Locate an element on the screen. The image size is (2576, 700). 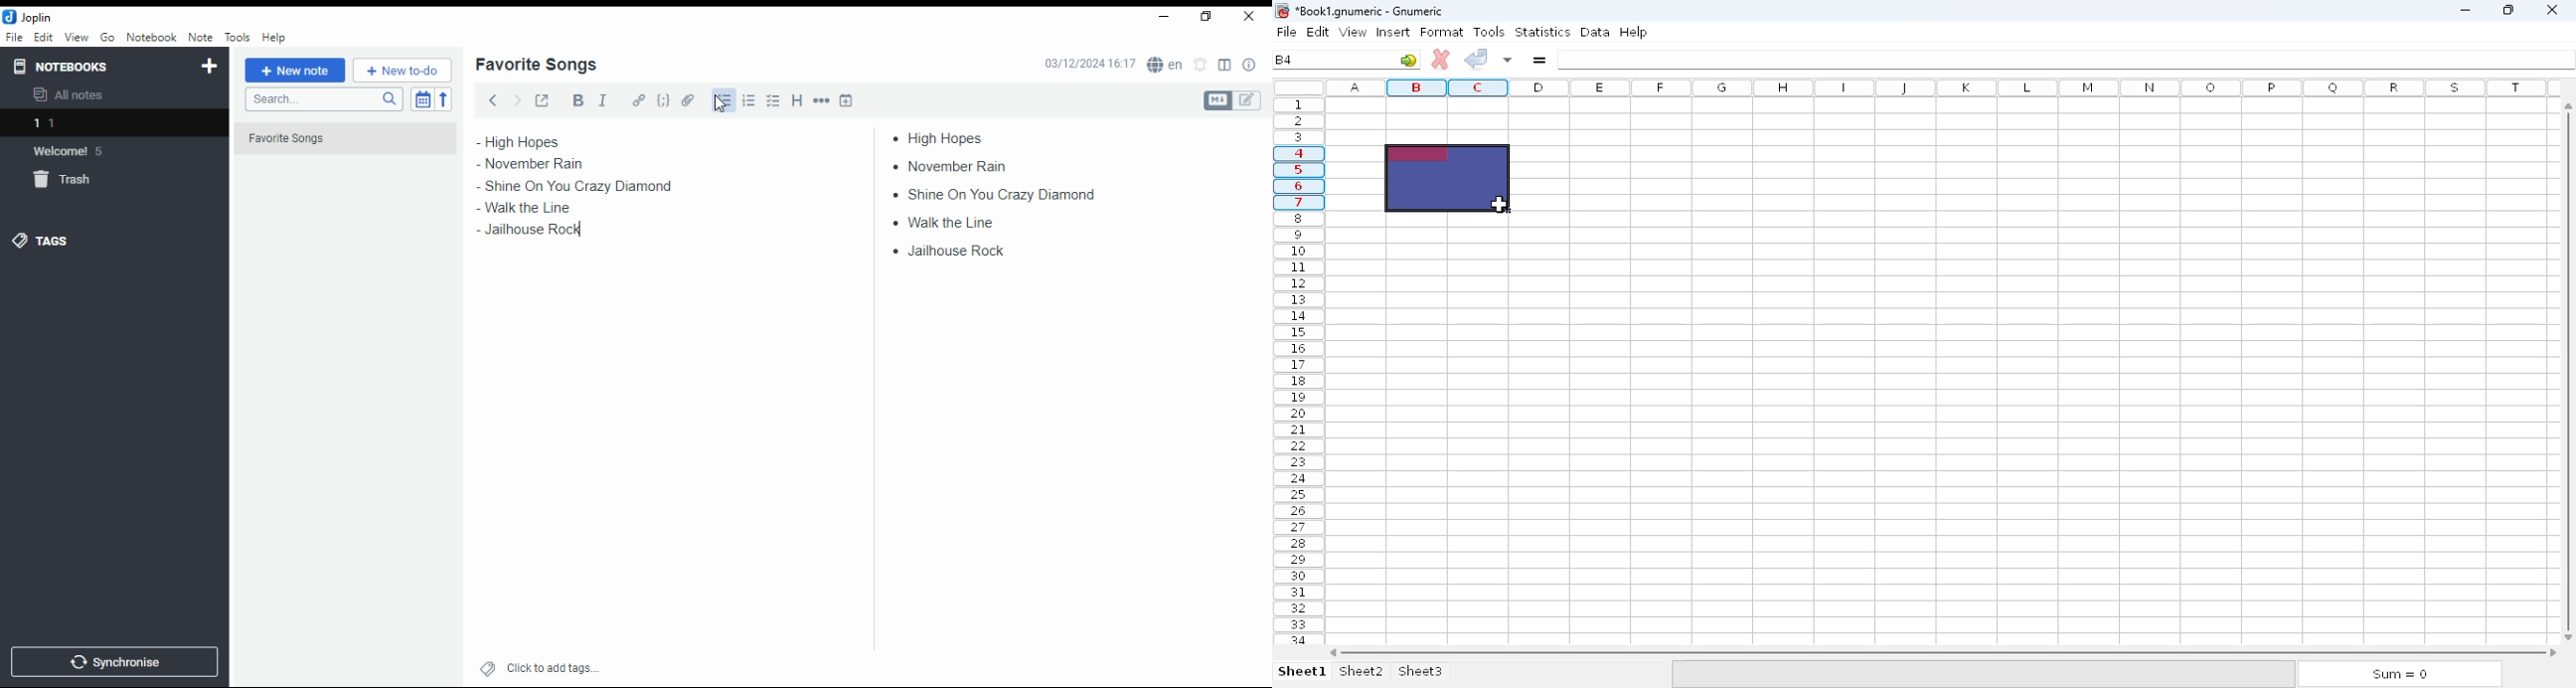
november rain is located at coordinates (545, 164).